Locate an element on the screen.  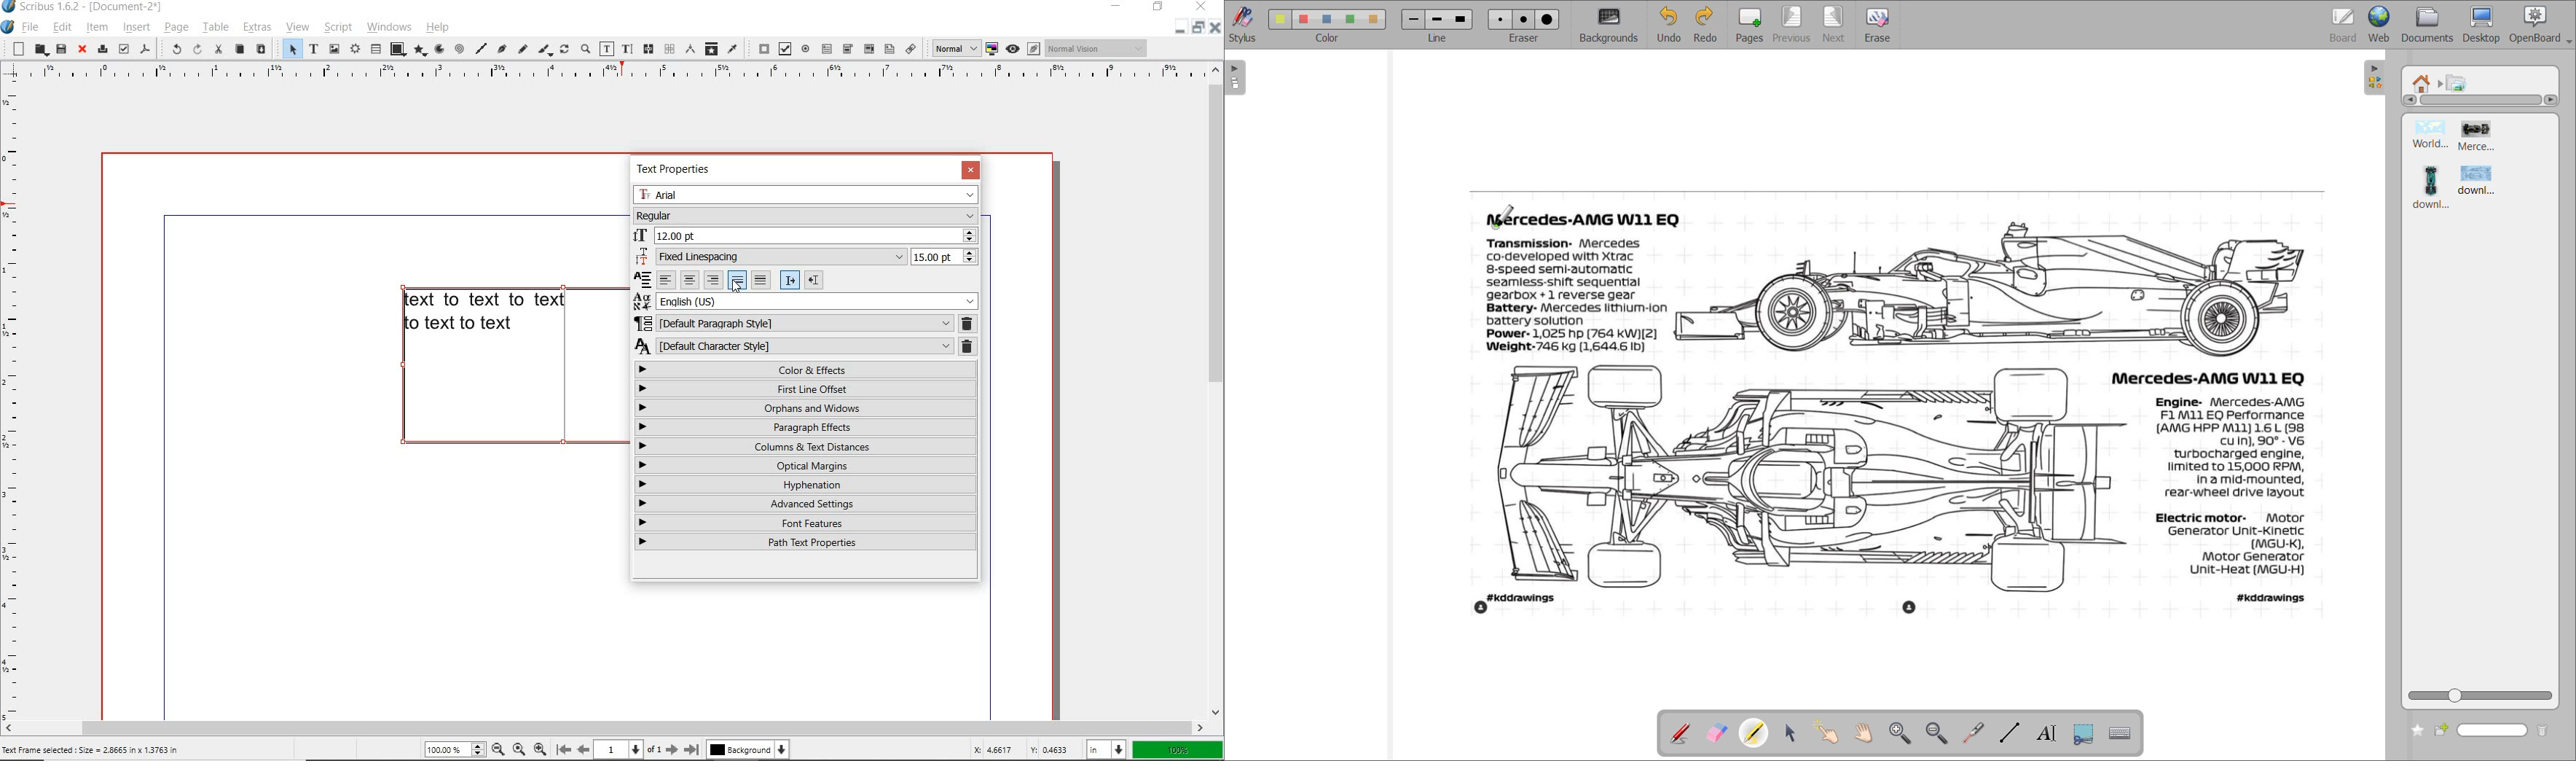
close is located at coordinates (82, 50).